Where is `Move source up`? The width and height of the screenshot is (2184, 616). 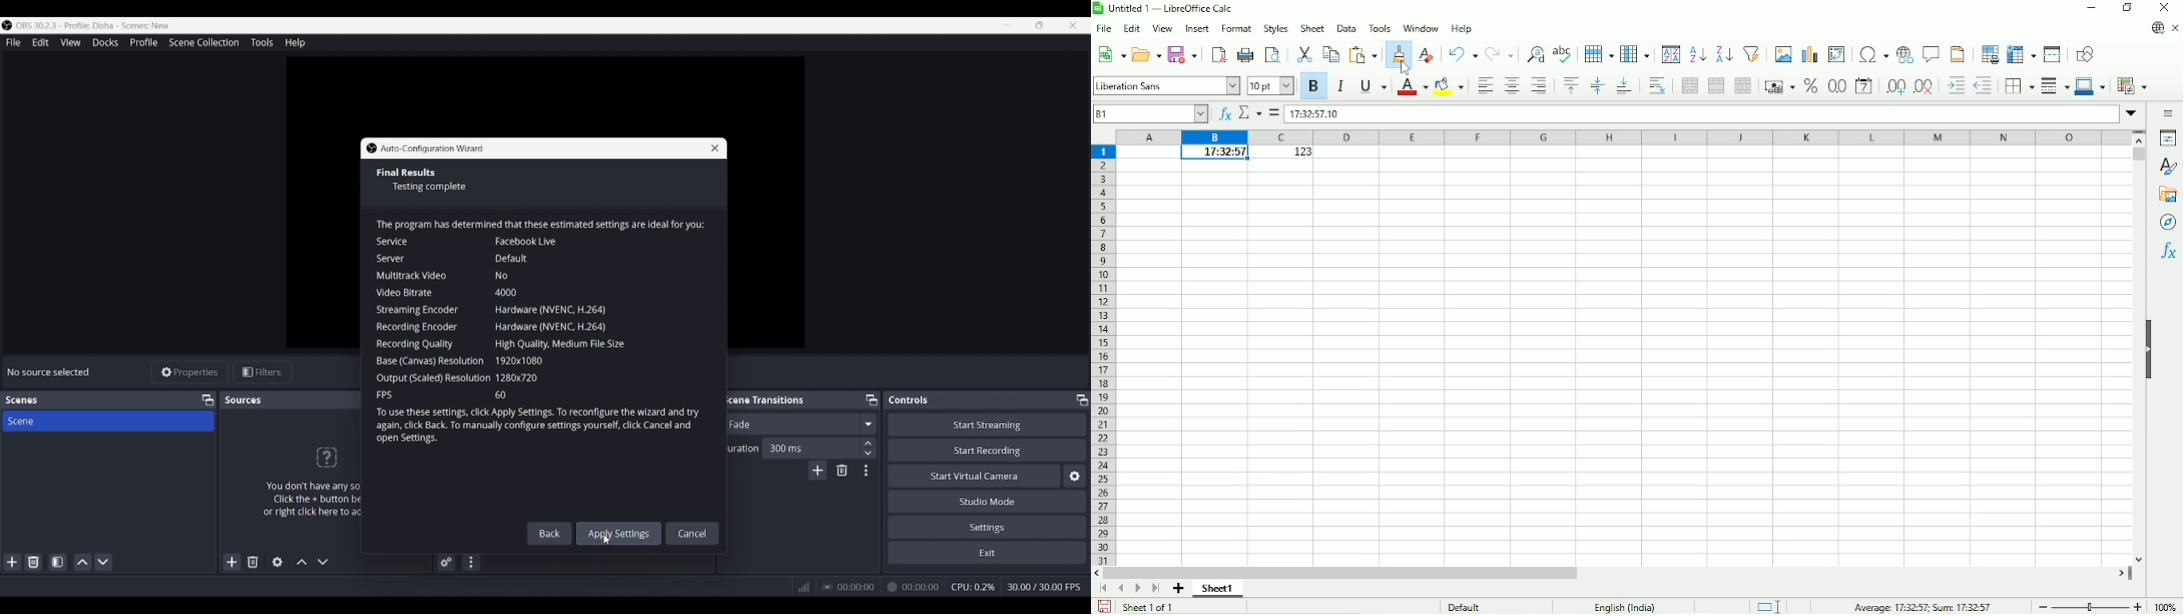
Move source up is located at coordinates (302, 562).